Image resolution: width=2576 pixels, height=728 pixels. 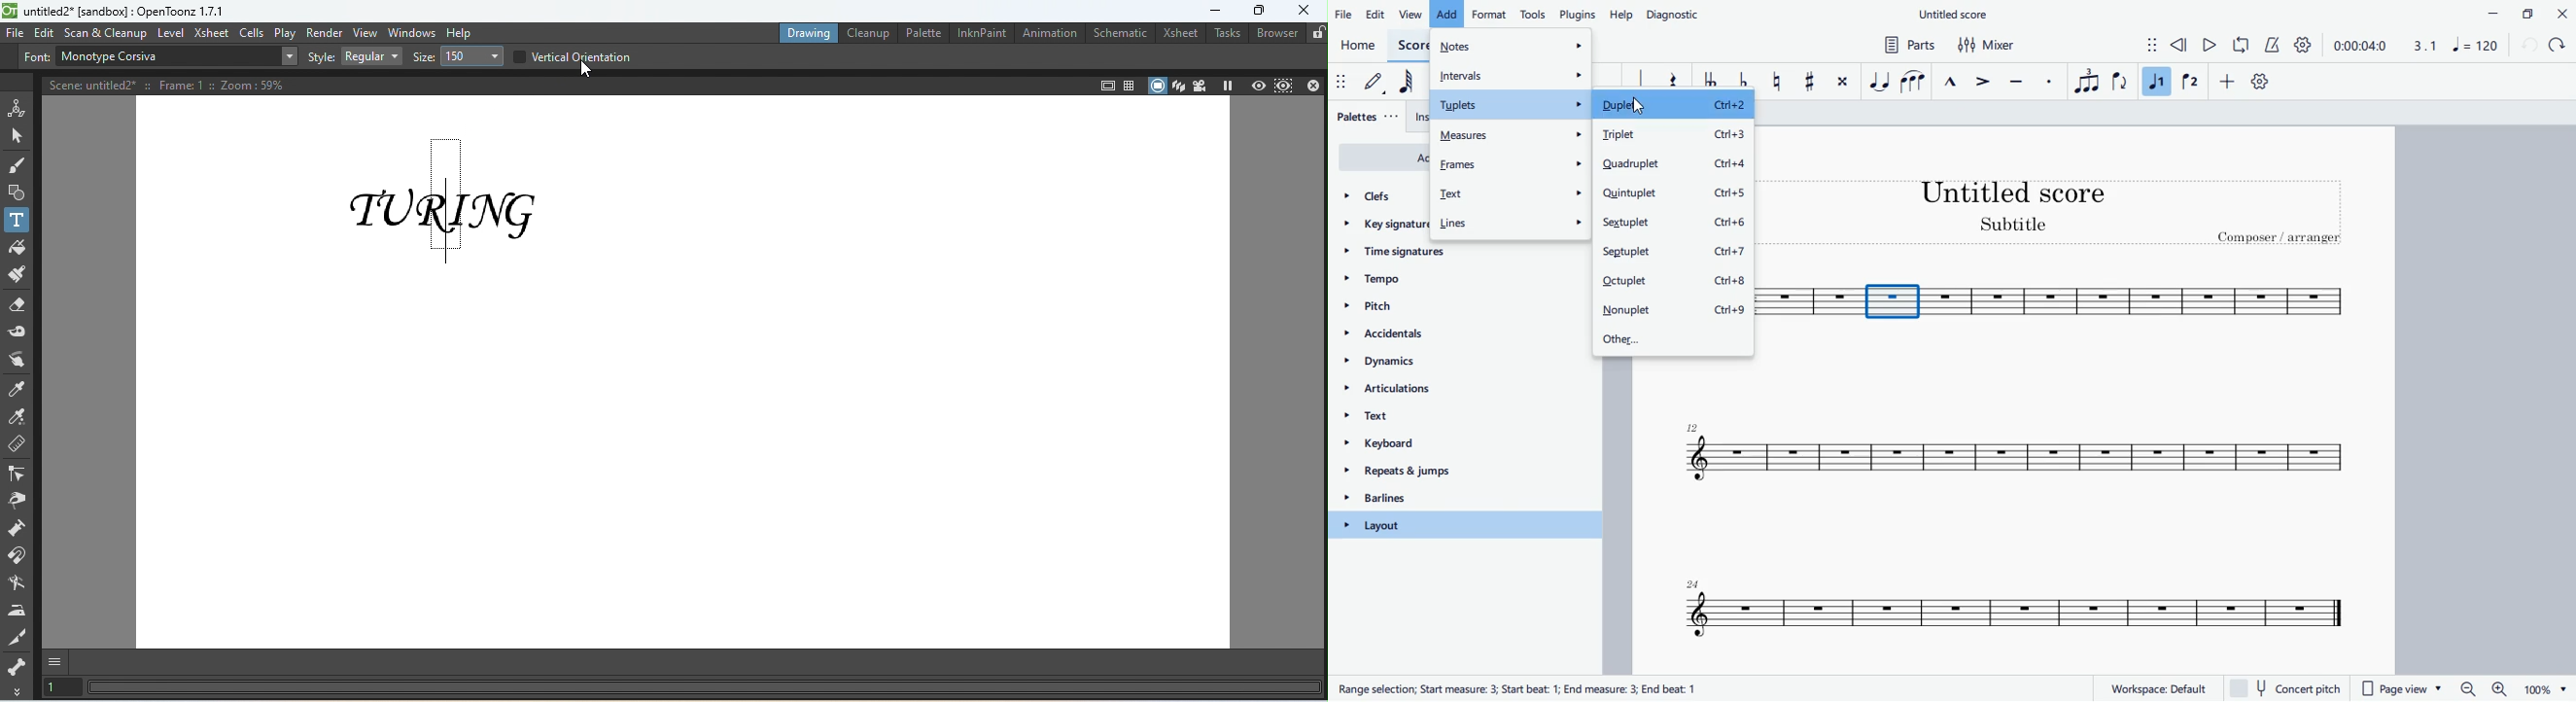 What do you see at coordinates (1457, 420) in the screenshot?
I see `text` at bounding box center [1457, 420].